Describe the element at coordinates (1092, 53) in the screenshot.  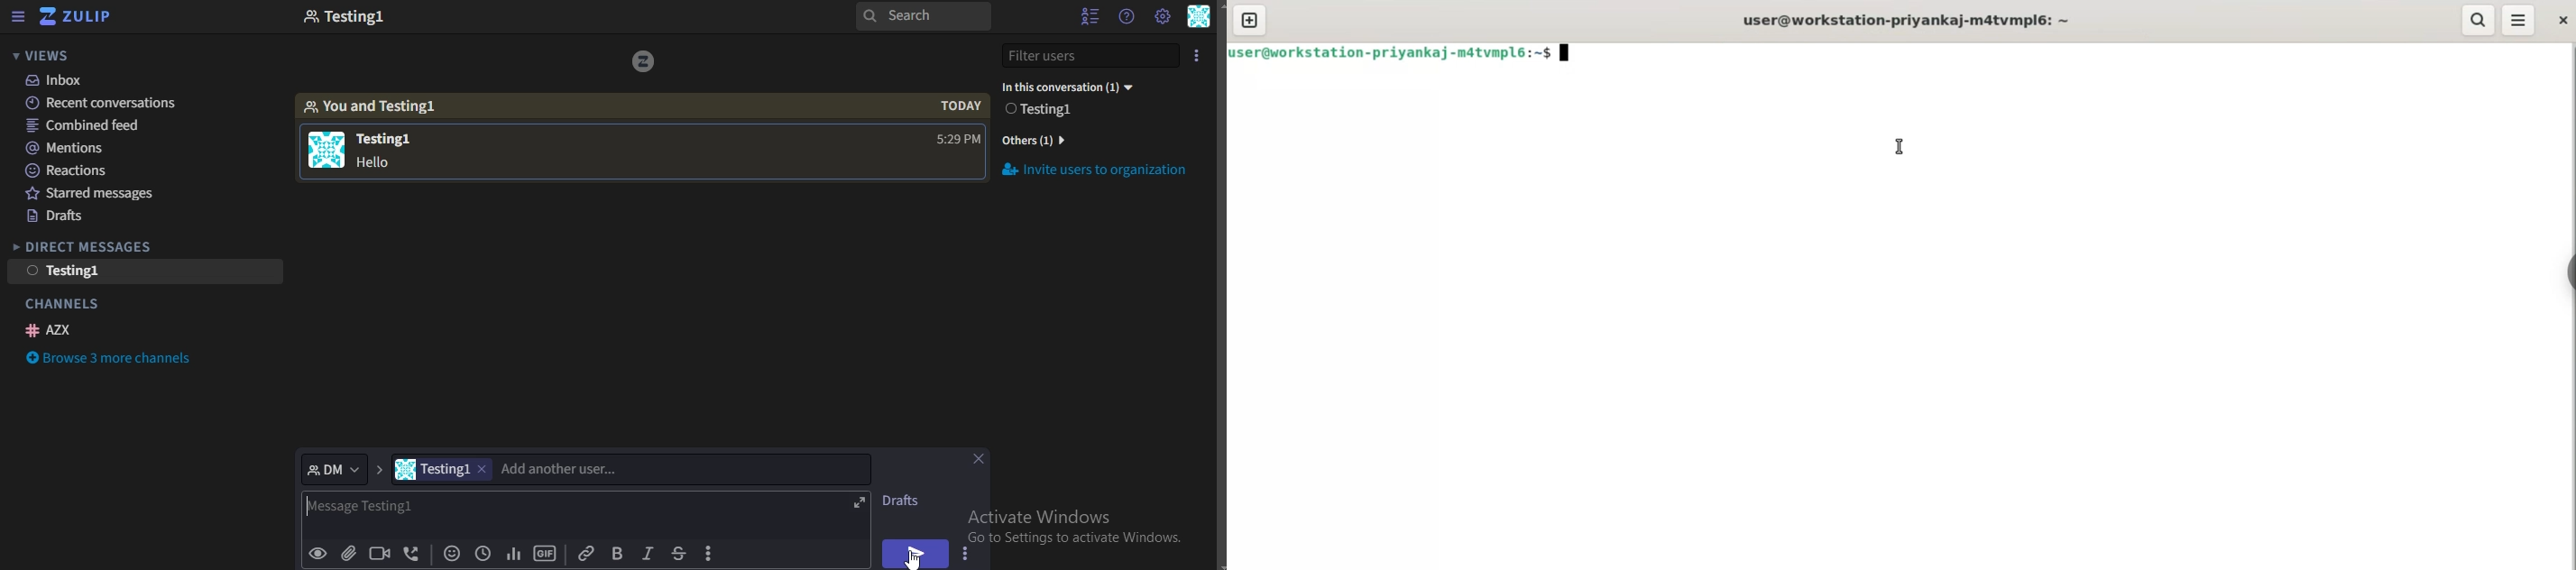
I see `filter users` at that location.